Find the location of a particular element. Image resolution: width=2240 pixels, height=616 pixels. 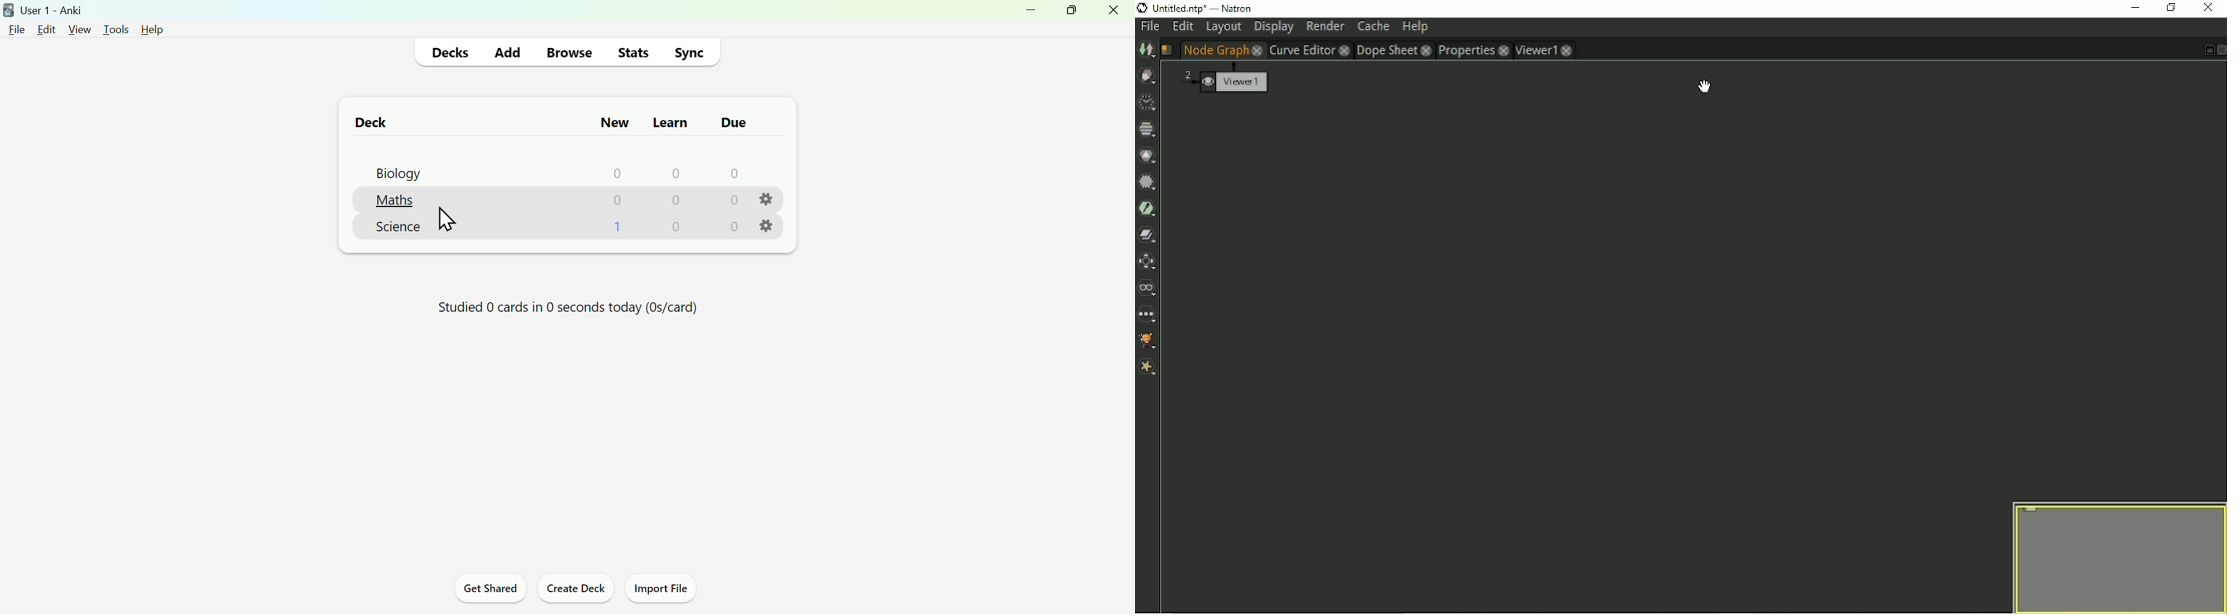

Biology is located at coordinates (395, 172).